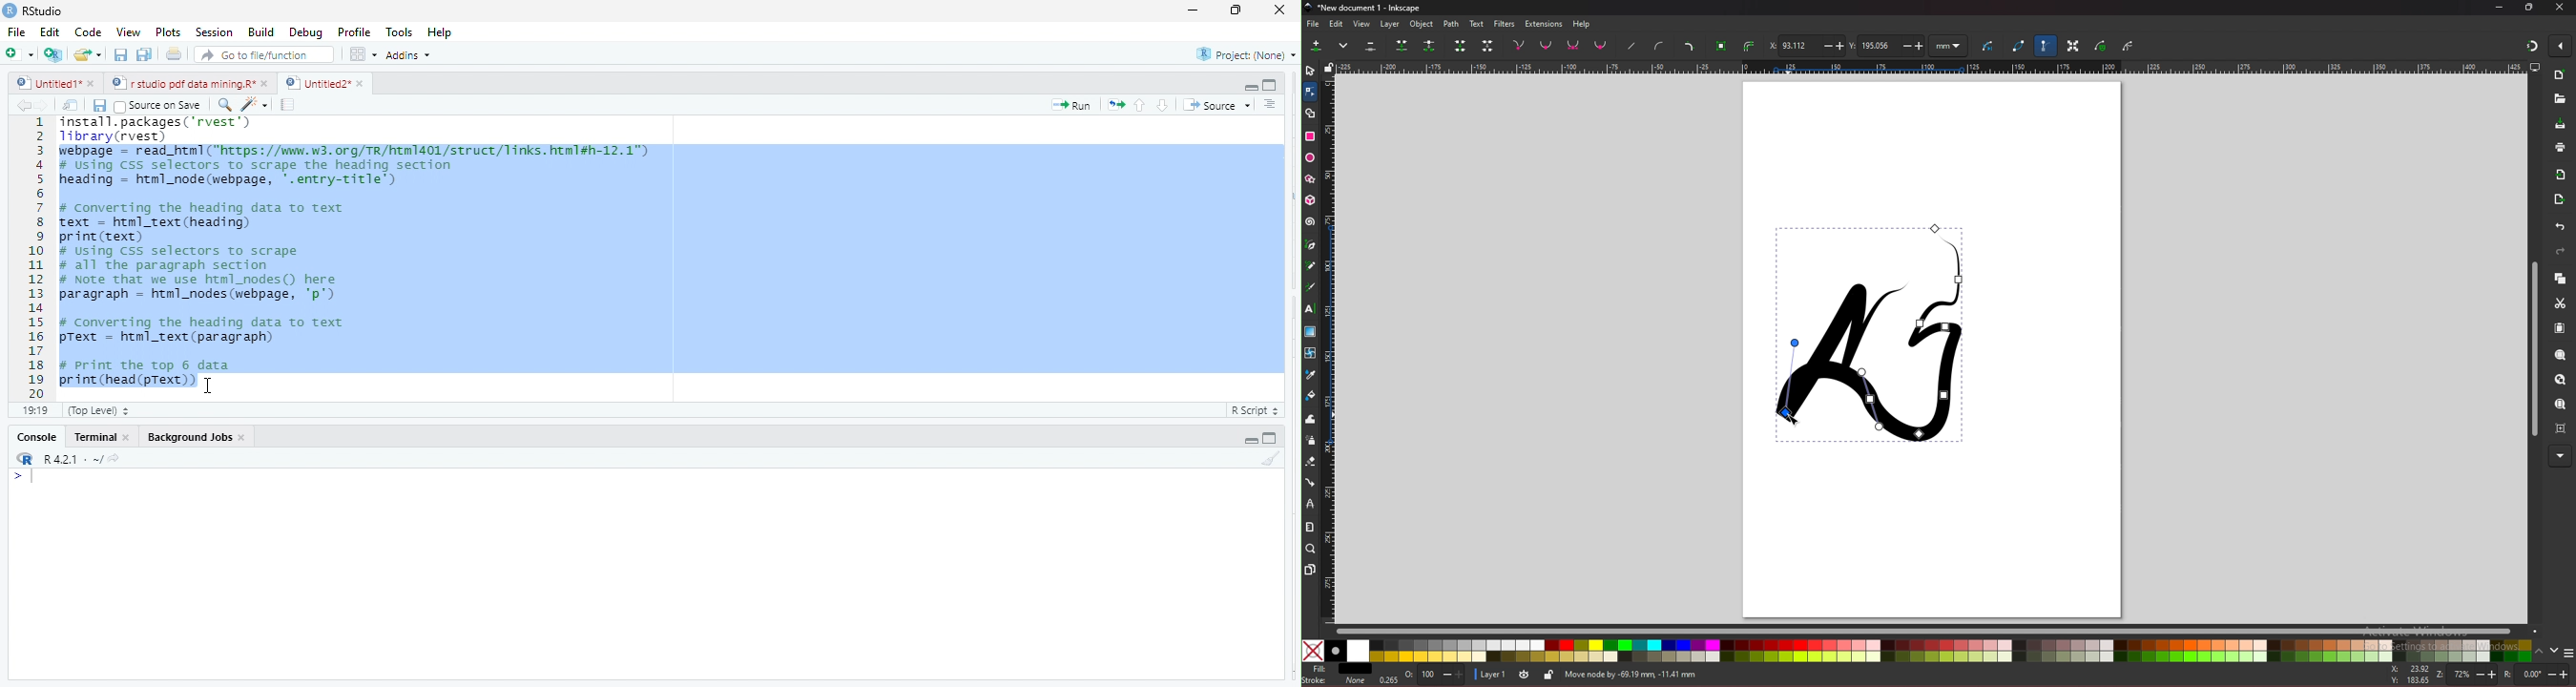 The height and width of the screenshot is (700, 2576). What do you see at coordinates (1932, 67) in the screenshot?
I see `horizontal scale` at bounding box center [1932, 67].